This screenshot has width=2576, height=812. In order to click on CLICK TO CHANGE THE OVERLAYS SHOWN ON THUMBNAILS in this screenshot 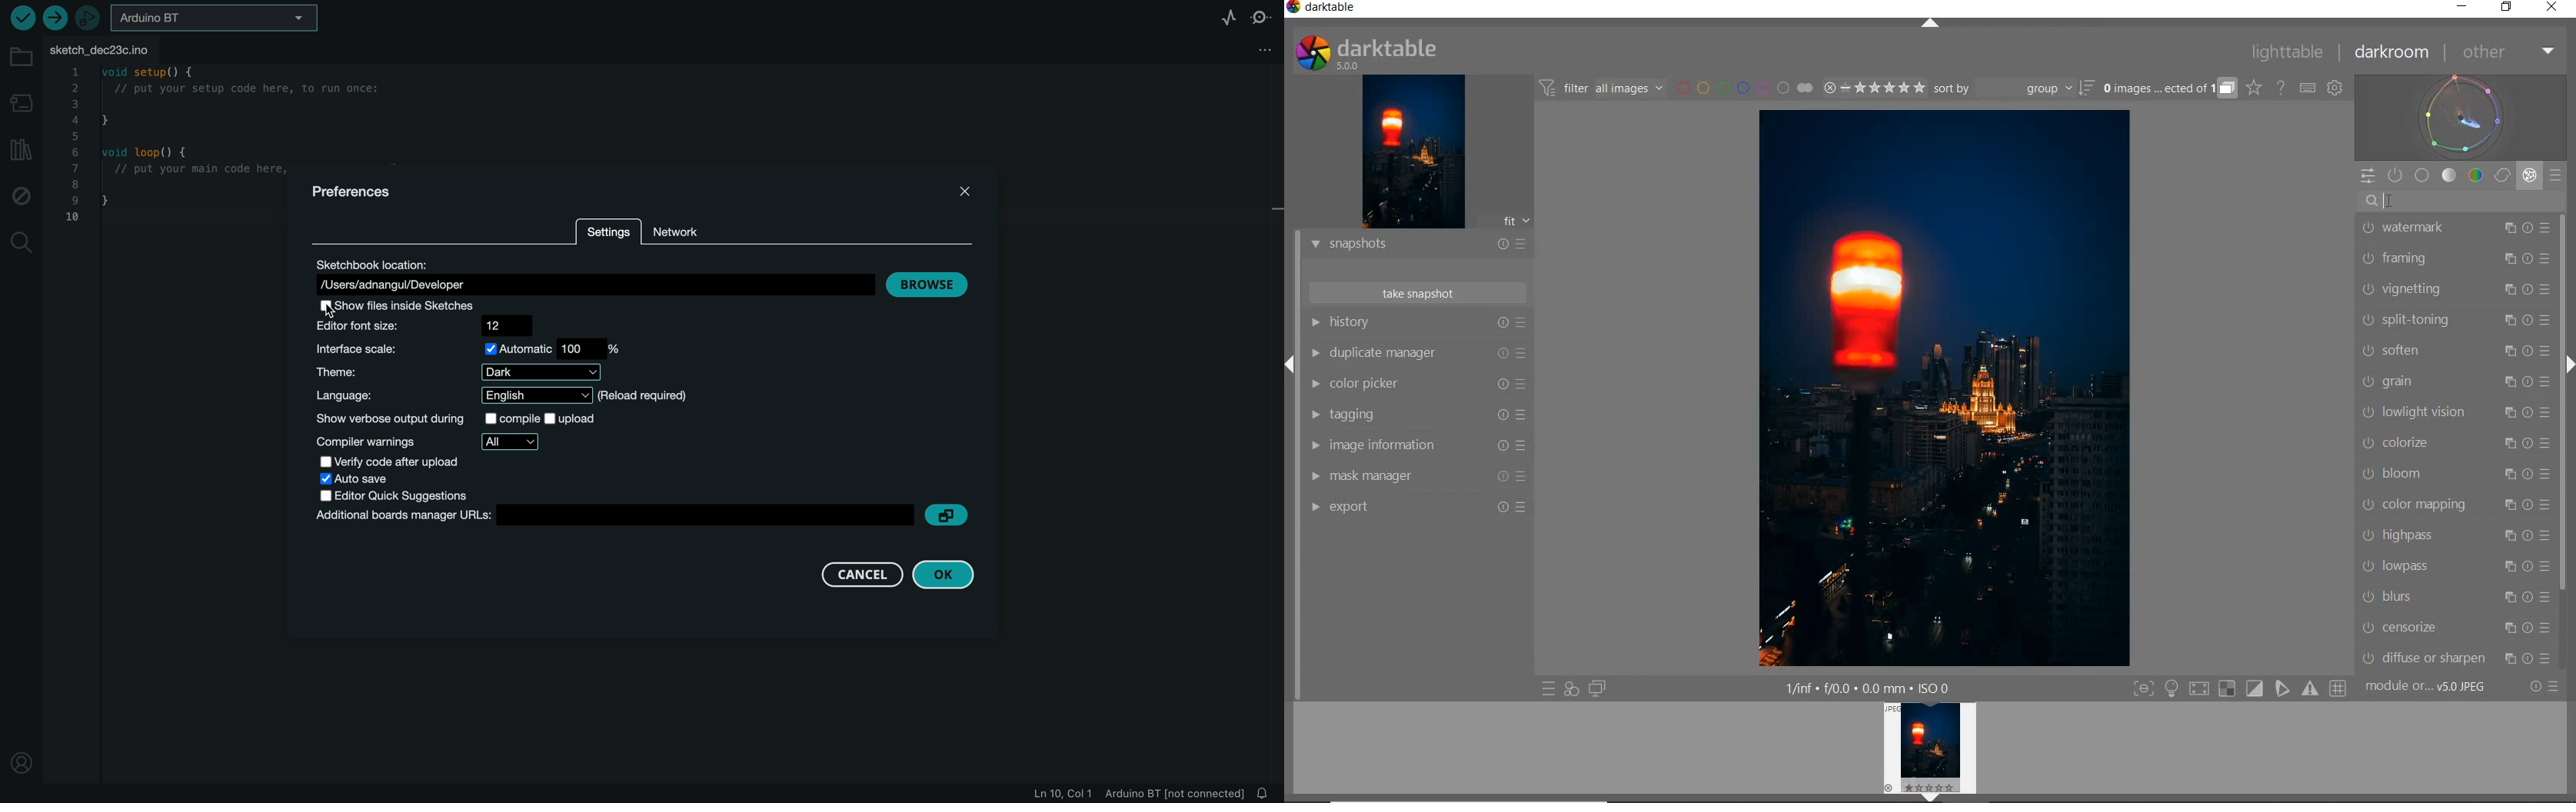, I will do `click(2253, 89)`.